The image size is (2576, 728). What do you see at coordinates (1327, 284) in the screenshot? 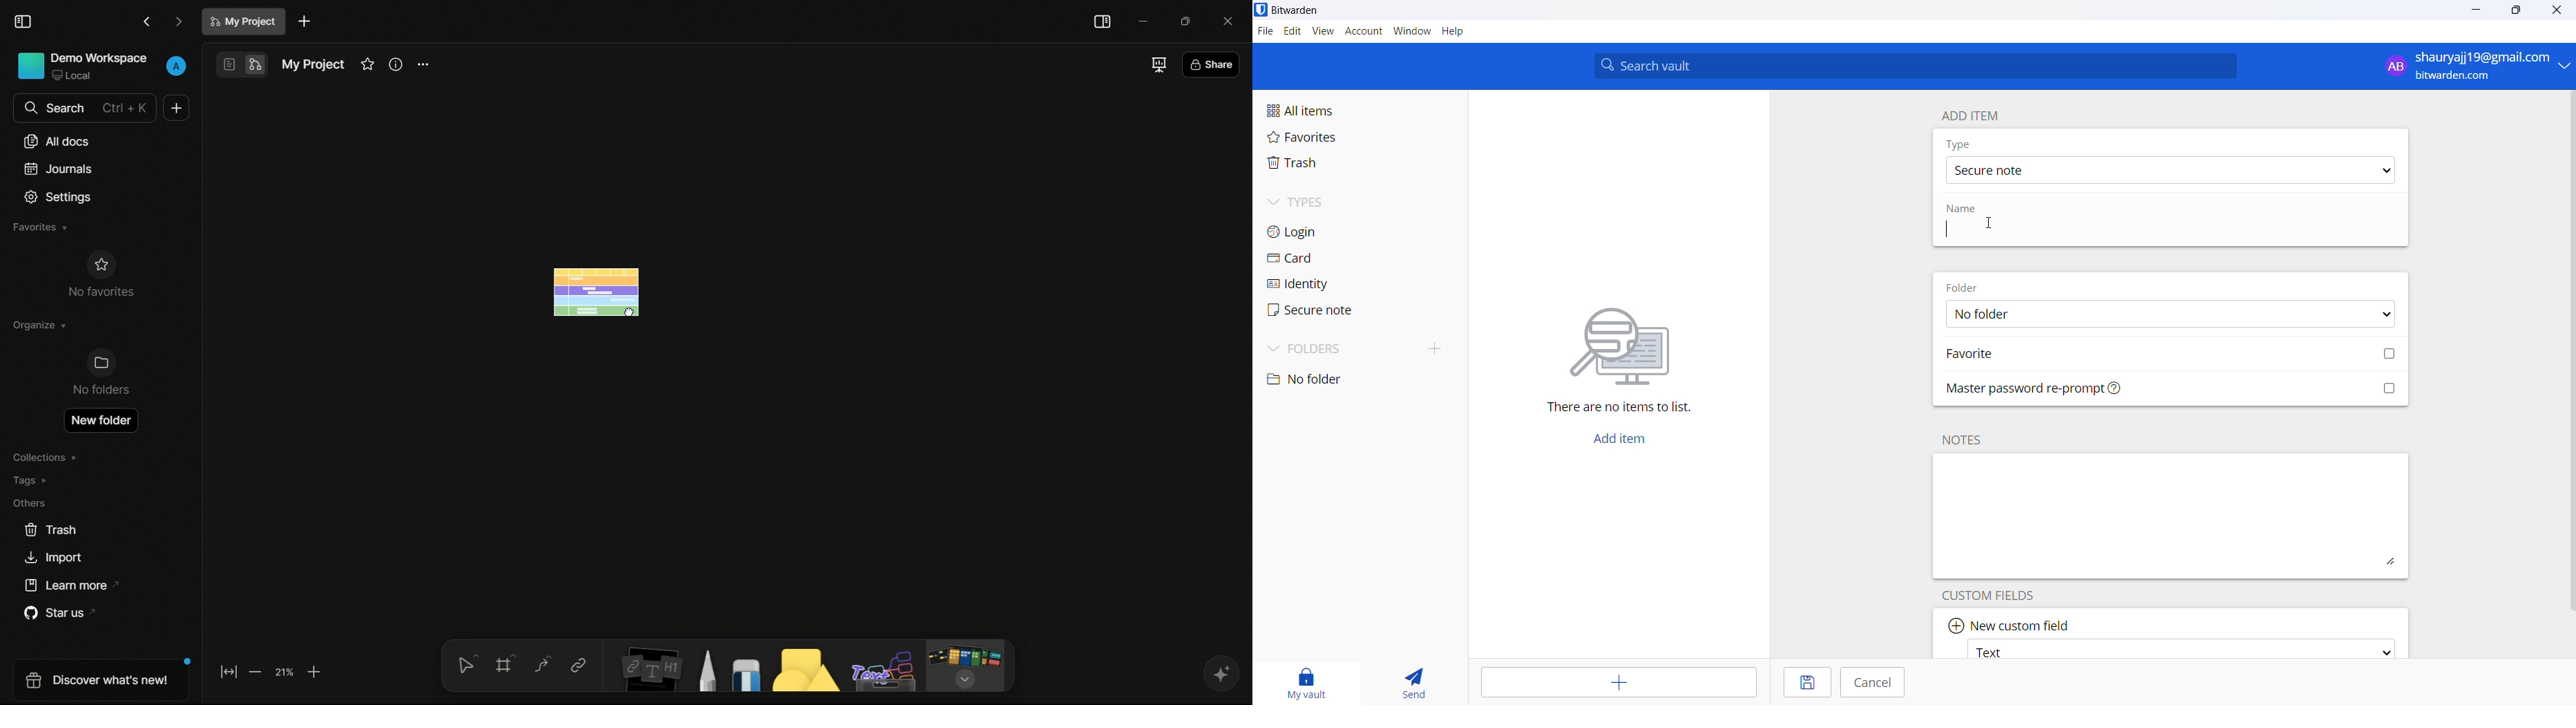
I see `identity` at bounding box center [1327, 284].